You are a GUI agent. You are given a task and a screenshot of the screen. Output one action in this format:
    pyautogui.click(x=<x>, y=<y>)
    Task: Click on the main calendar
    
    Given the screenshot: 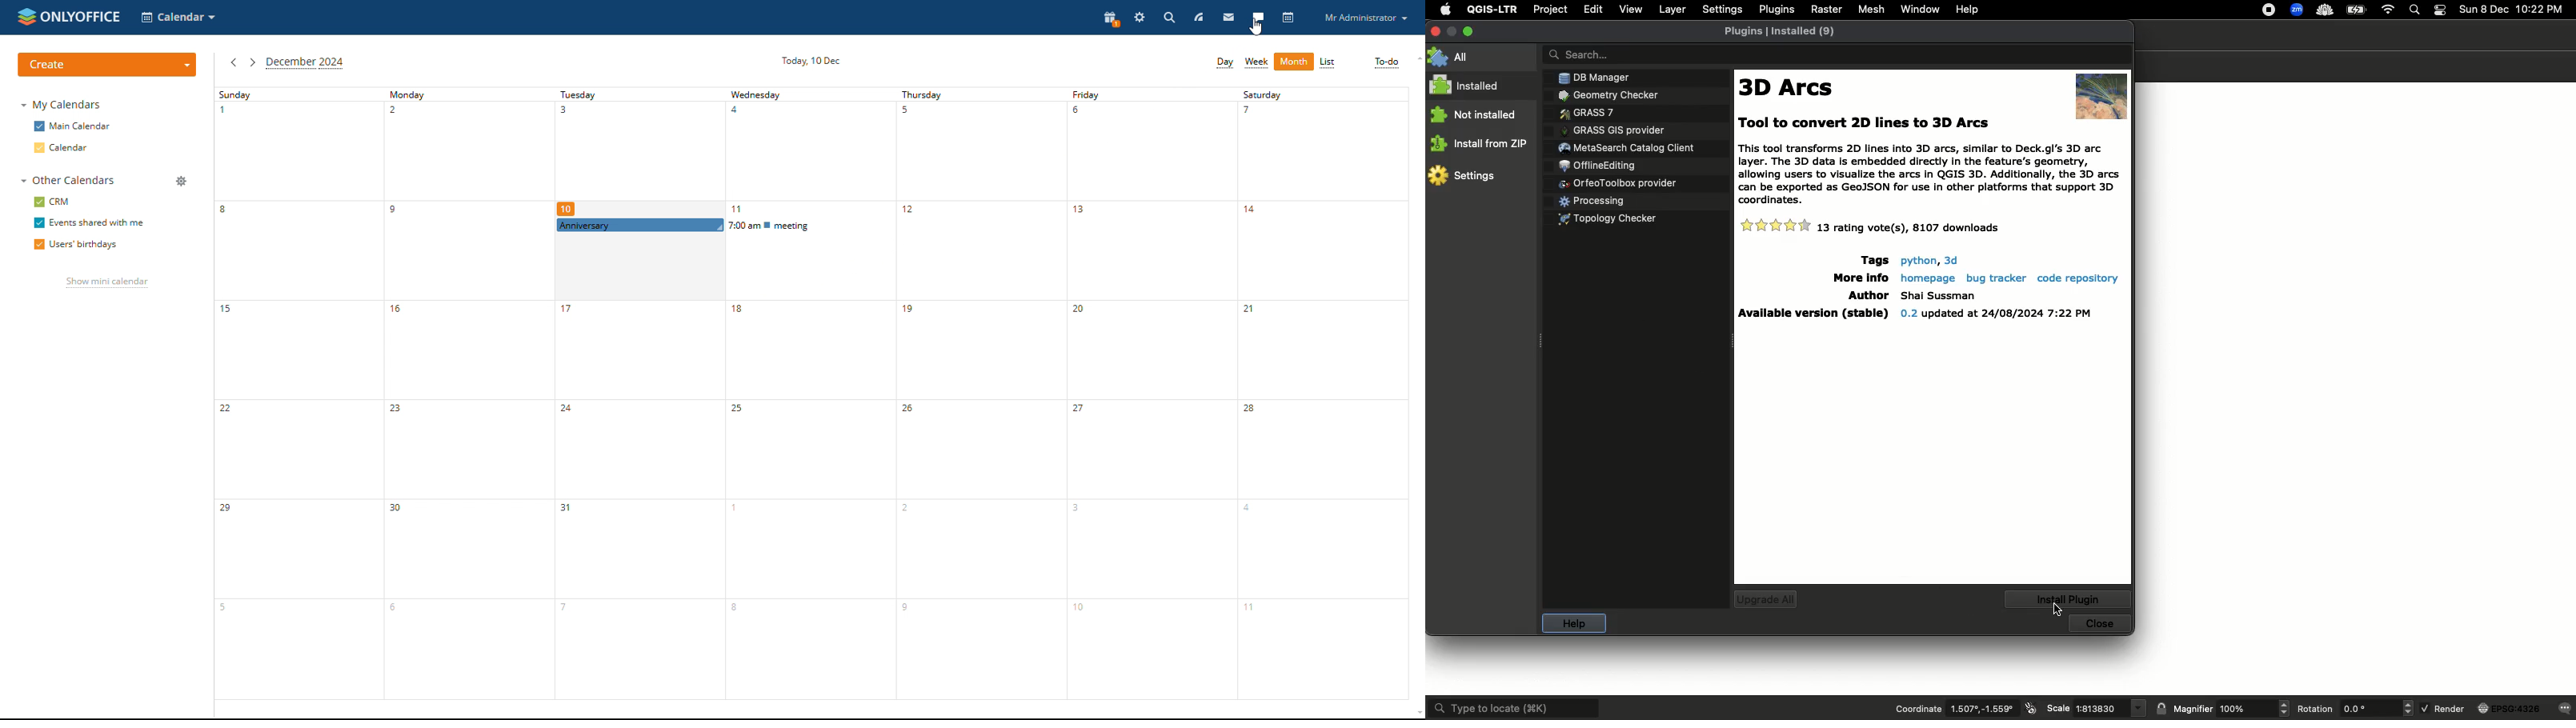 What is the action you would take?
    pyautogui.click(x=71, y=127)
    